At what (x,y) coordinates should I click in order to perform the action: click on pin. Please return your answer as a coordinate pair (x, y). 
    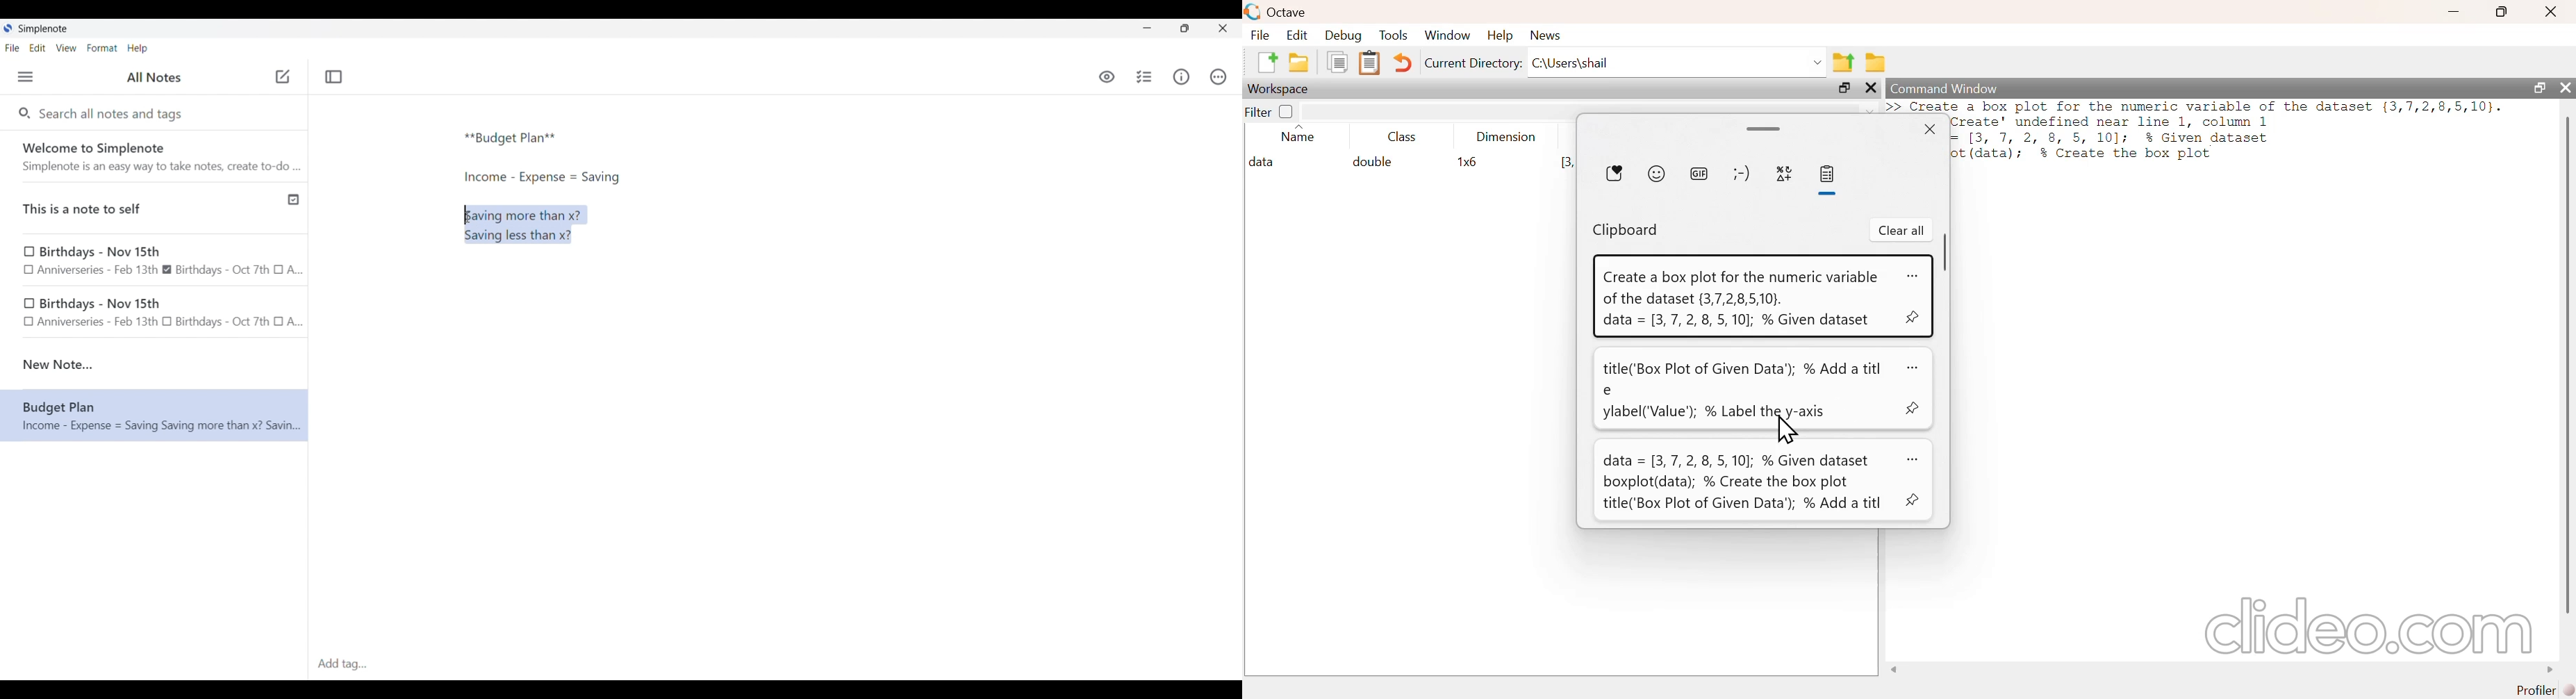
    Looking at the image, I should click on (1915, 411).